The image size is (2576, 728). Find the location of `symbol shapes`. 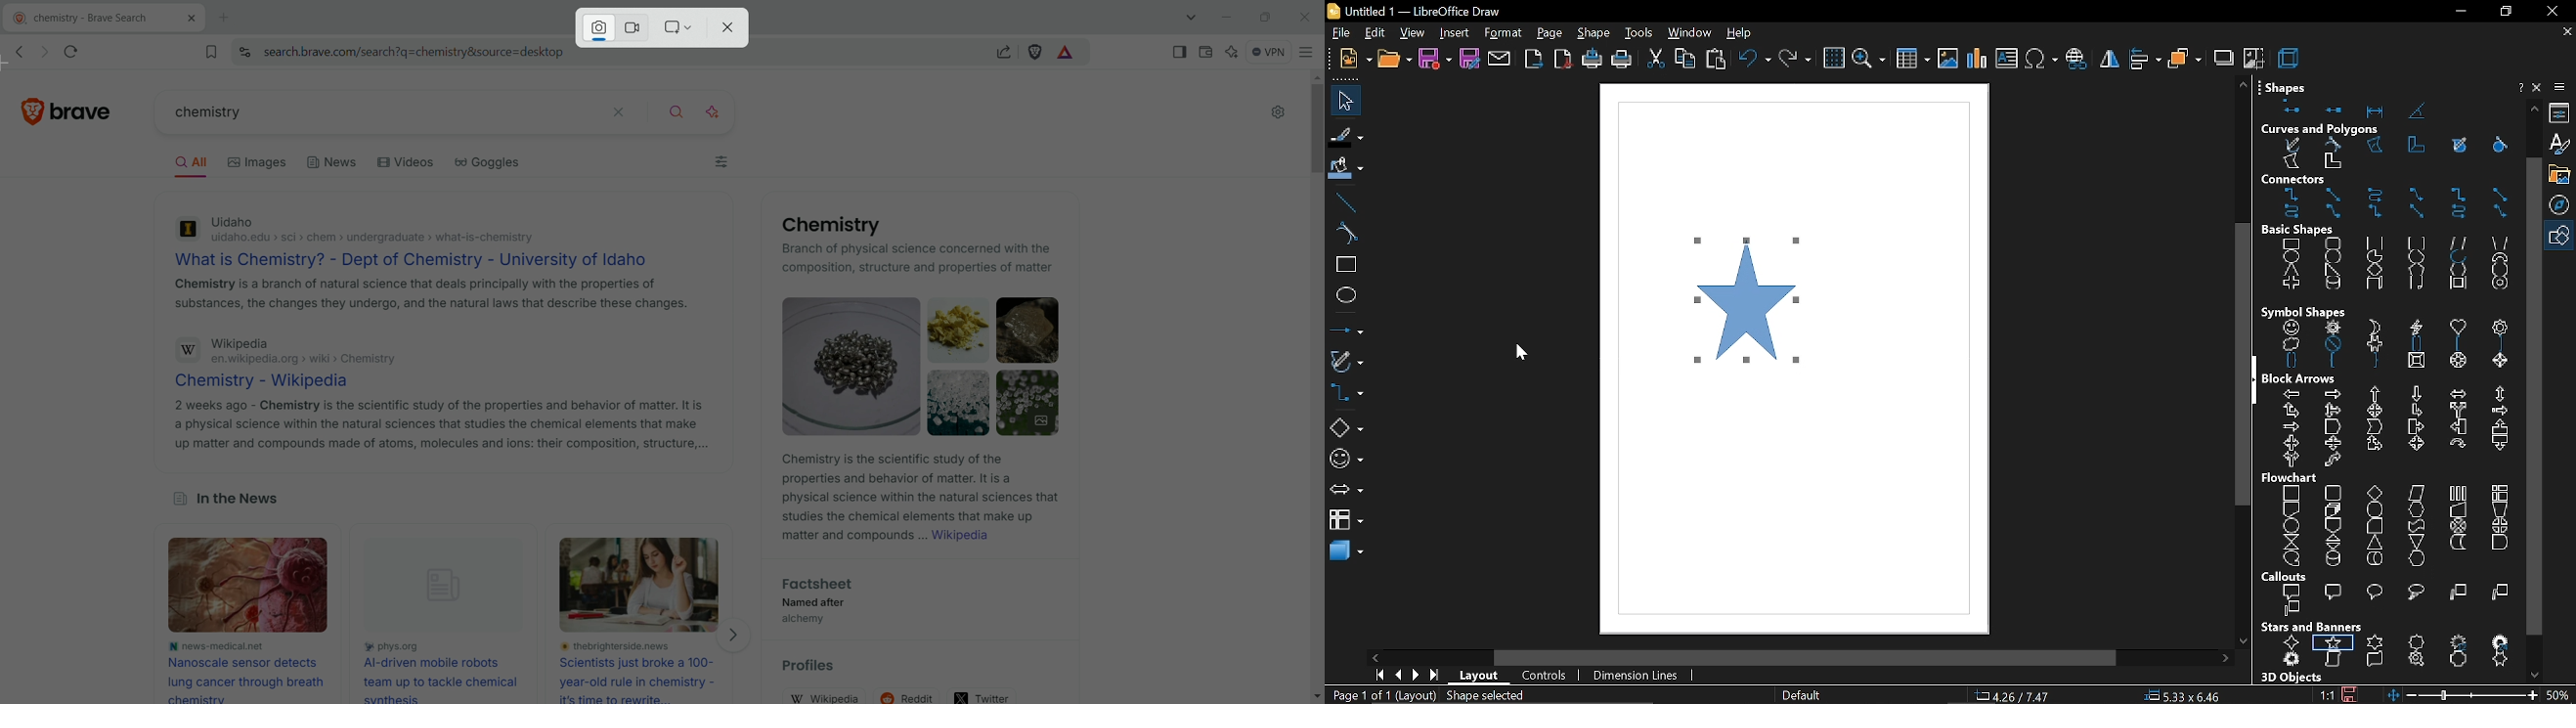

symbol shapes is located at coordinates (1347, 462).